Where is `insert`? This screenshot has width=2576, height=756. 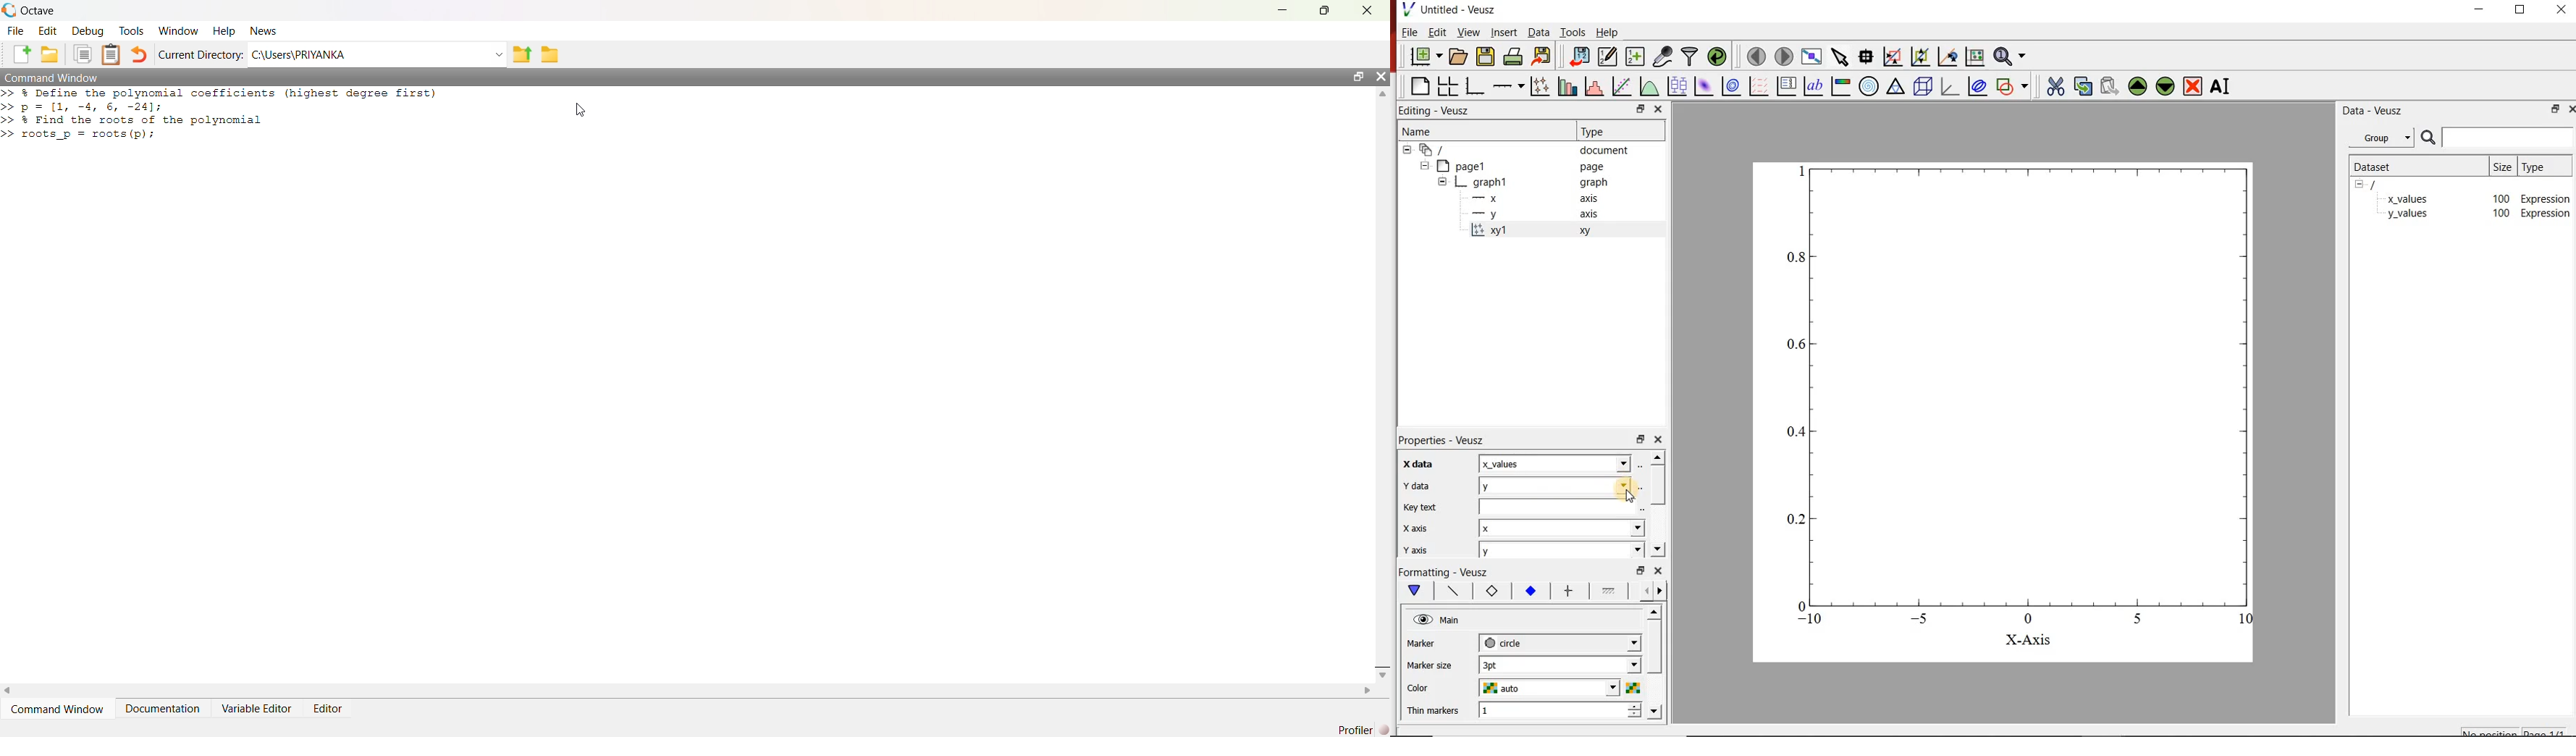
insert is located at coordinates (1504, 32).